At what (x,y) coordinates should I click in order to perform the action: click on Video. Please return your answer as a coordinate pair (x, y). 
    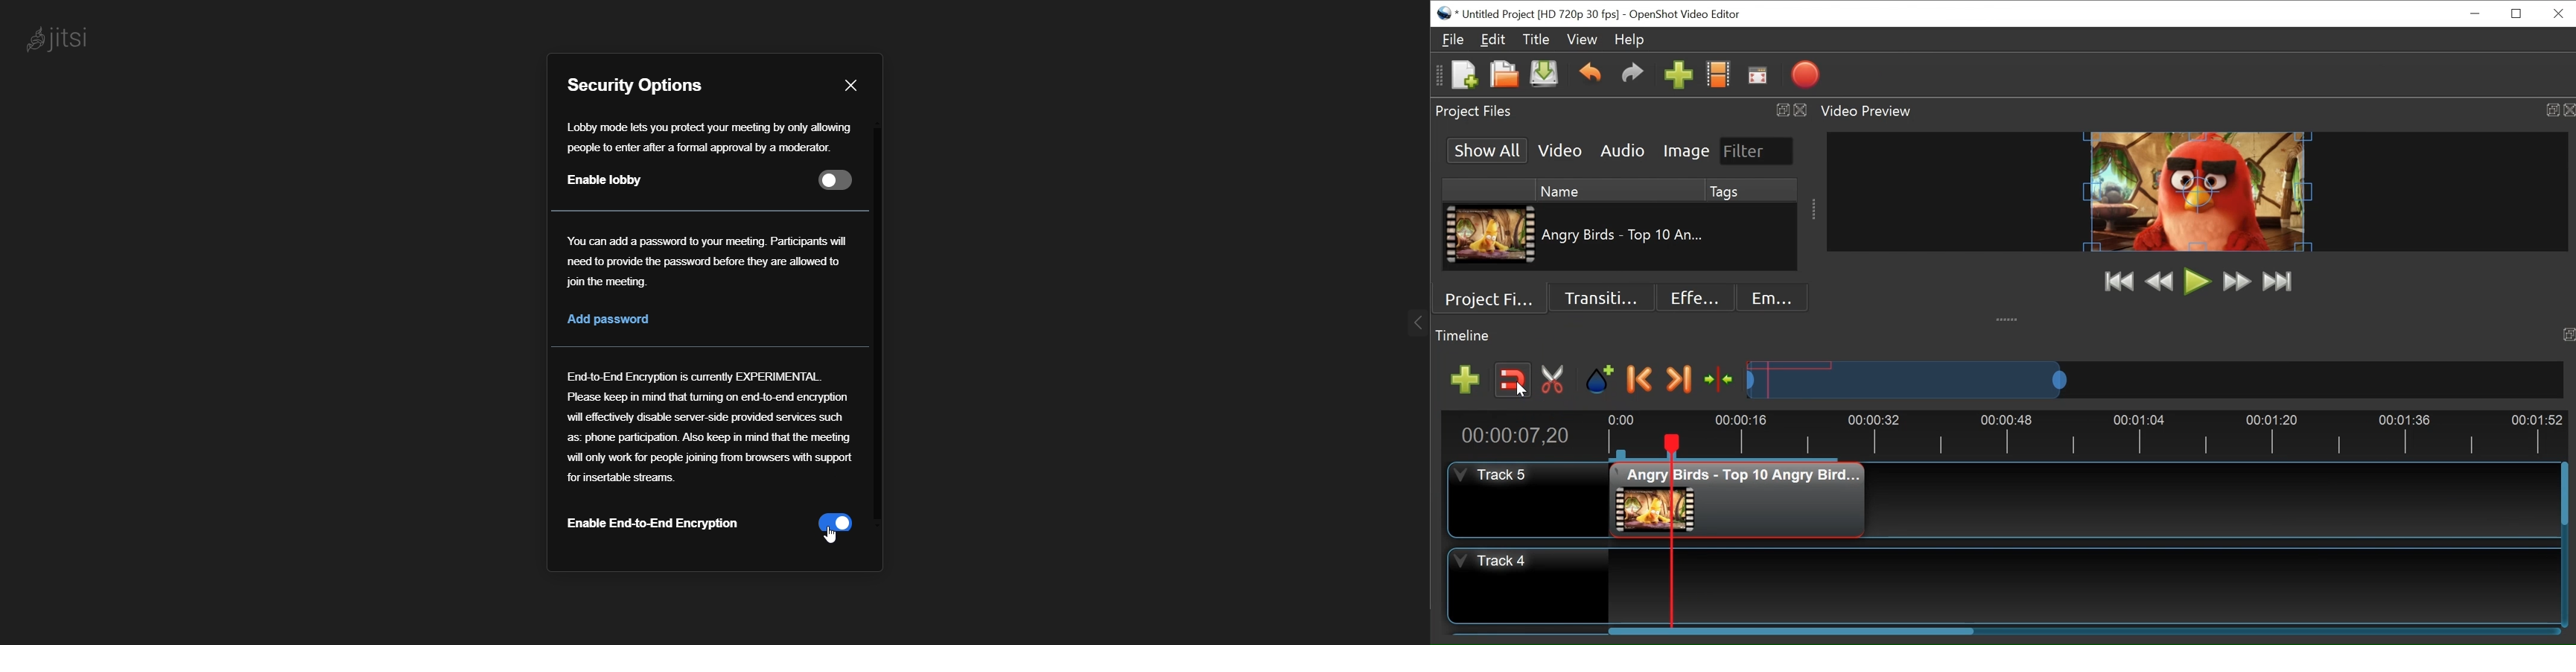
    Looking at the image, I should click on (1560, 150).